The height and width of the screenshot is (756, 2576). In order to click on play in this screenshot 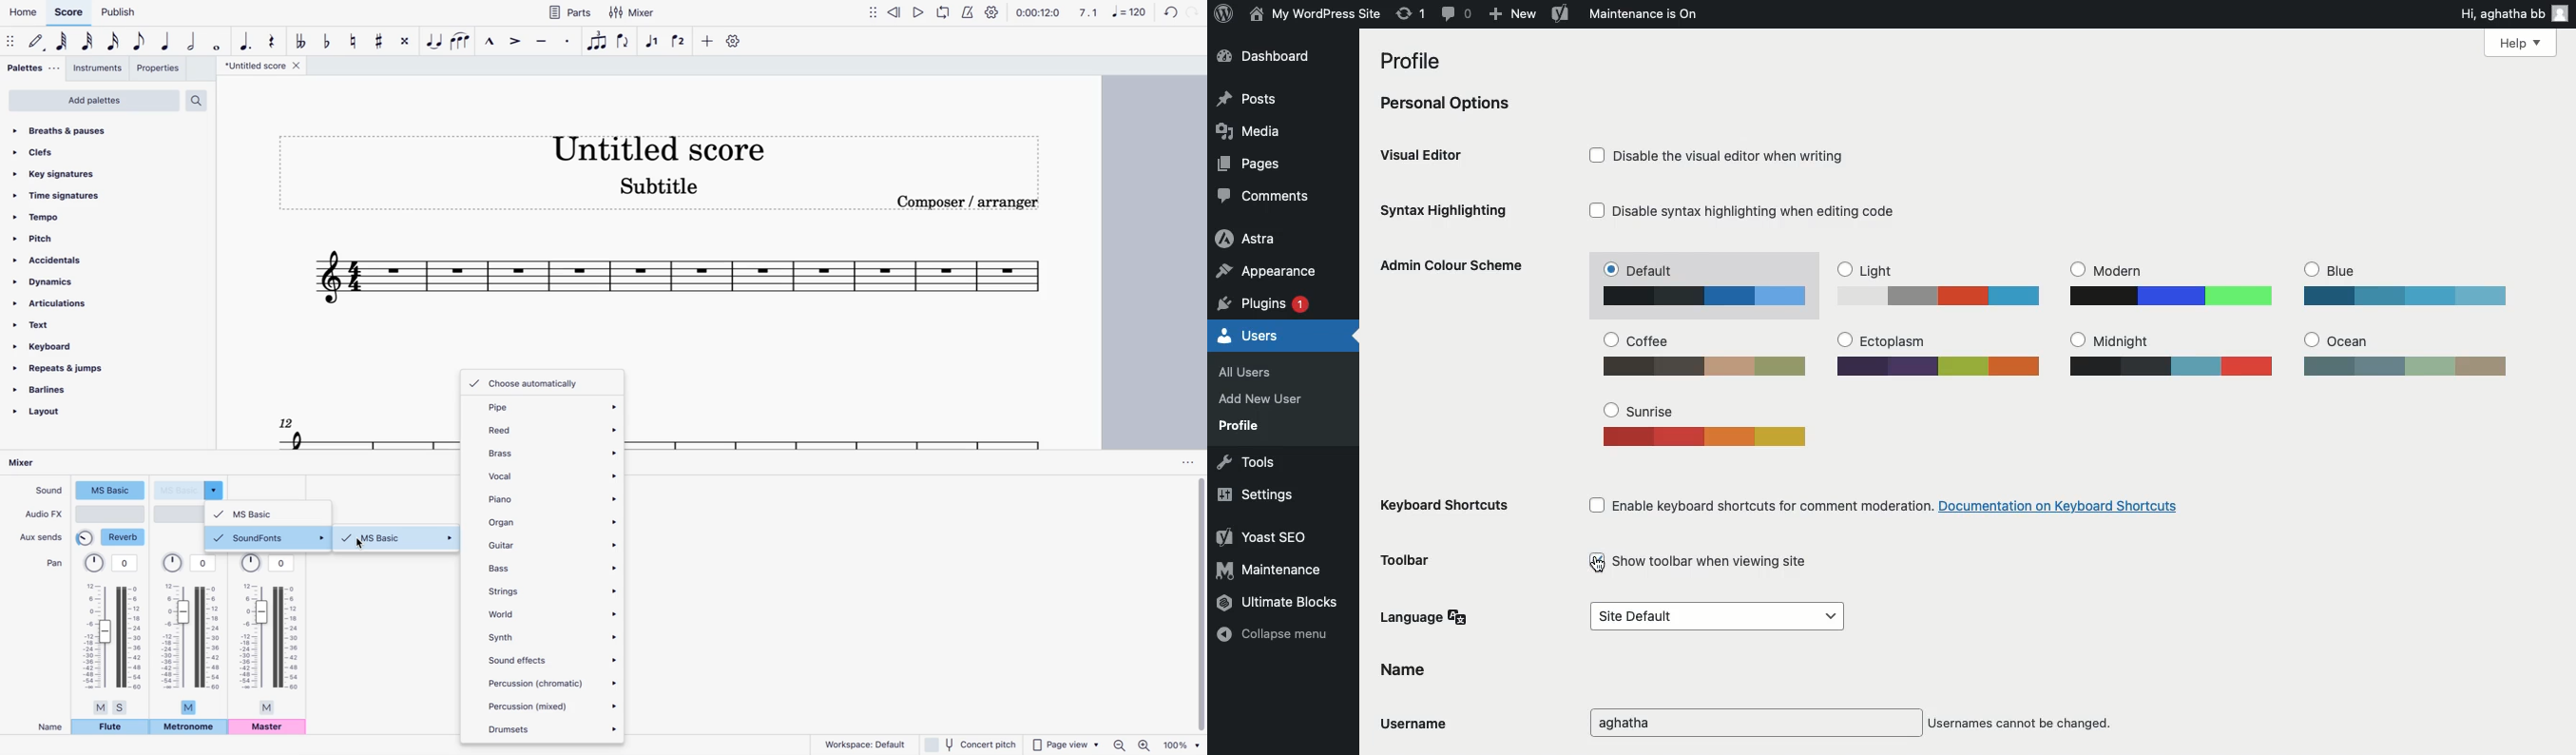, I will do `click(918, 12)`.